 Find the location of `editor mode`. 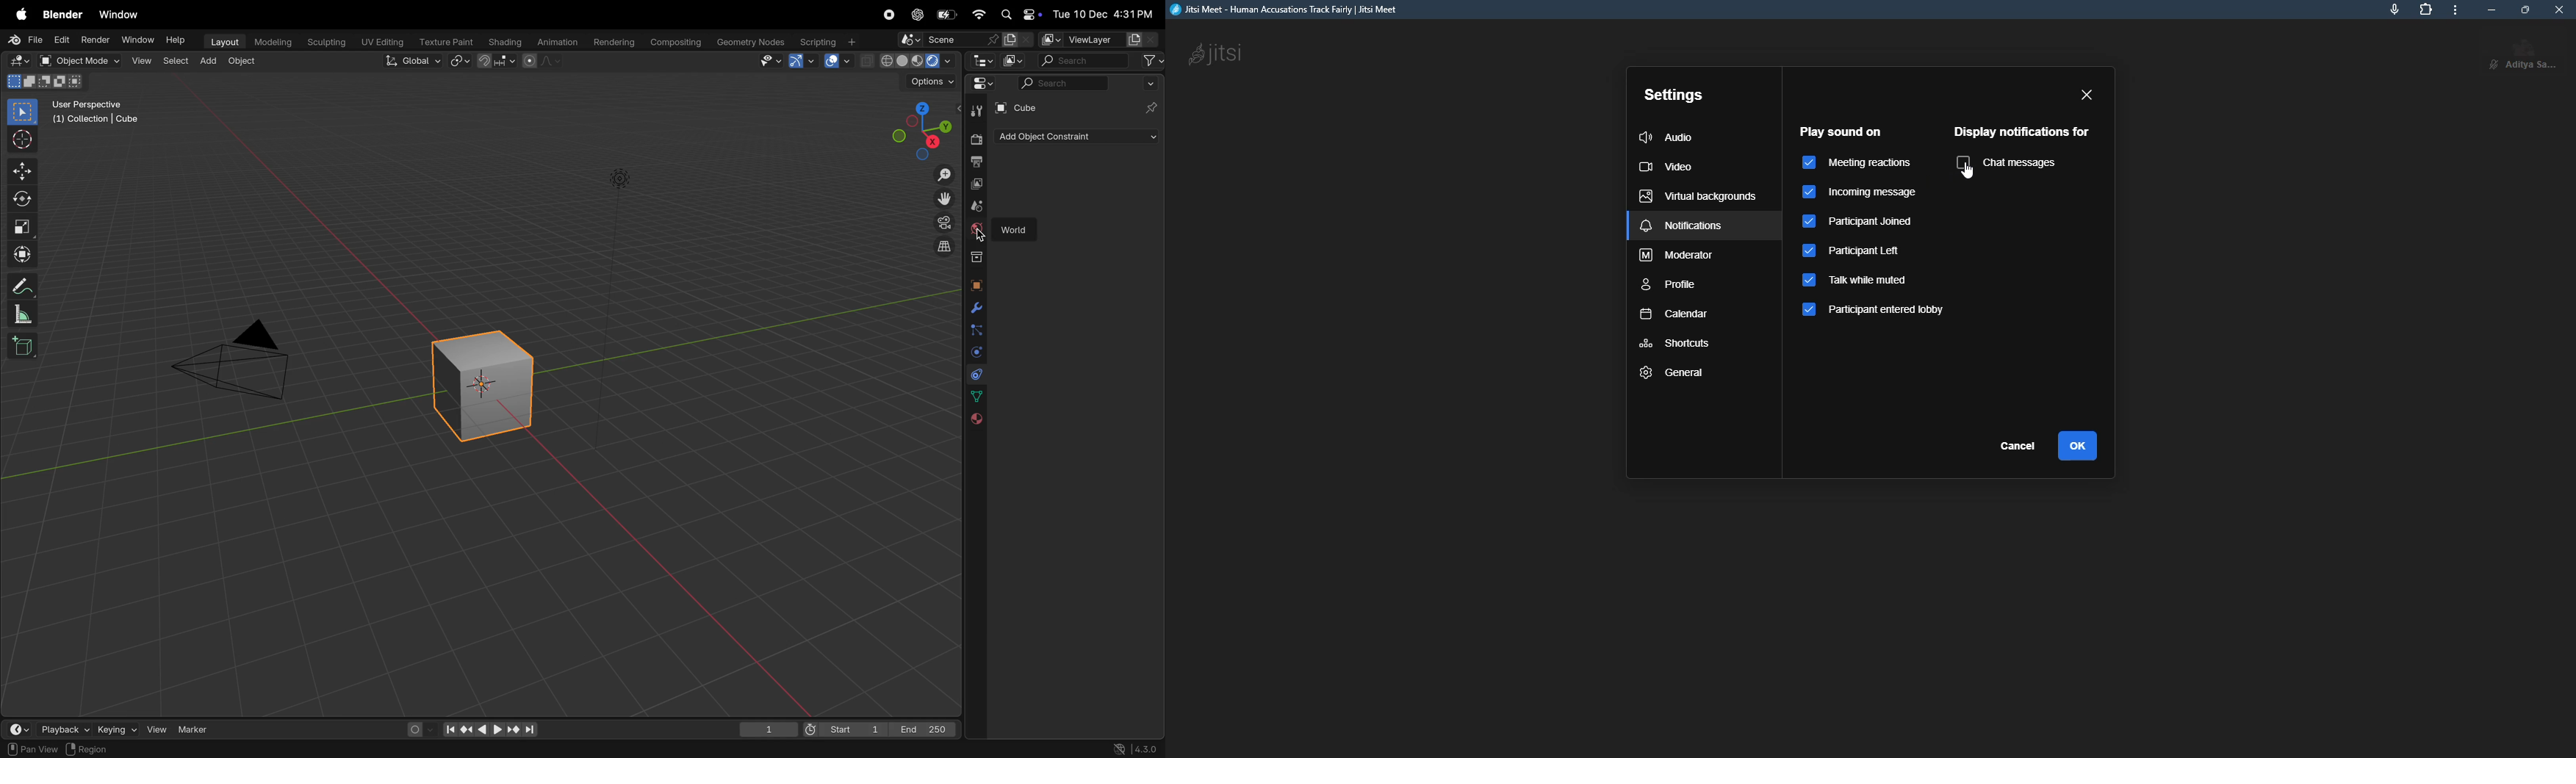

editor mode is located at coordinates (980, 60).